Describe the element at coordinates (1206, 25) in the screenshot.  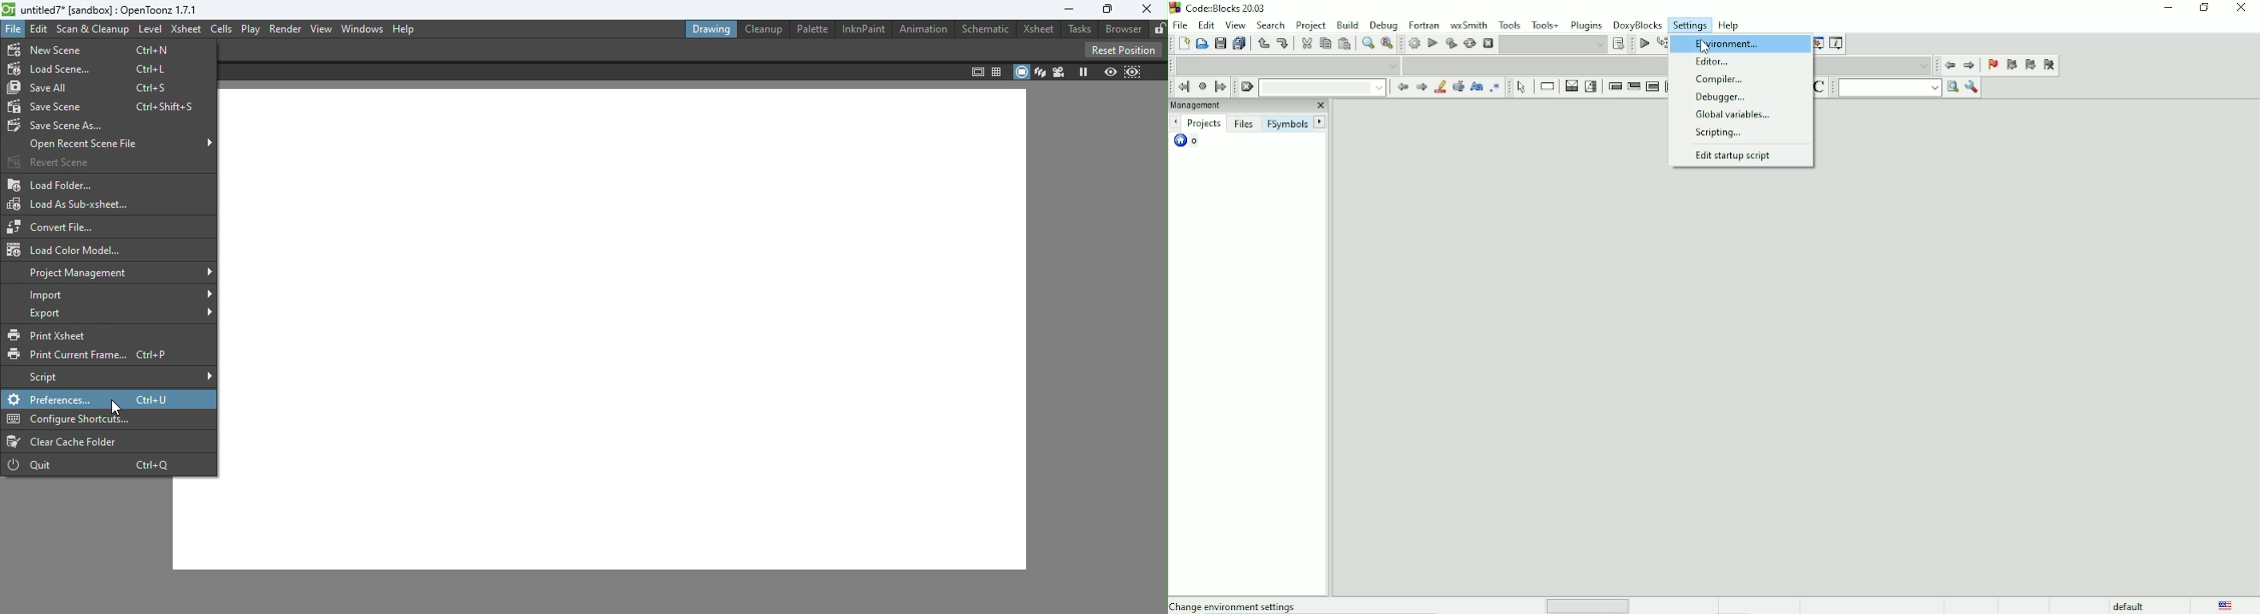
I see `Edit` at that location.